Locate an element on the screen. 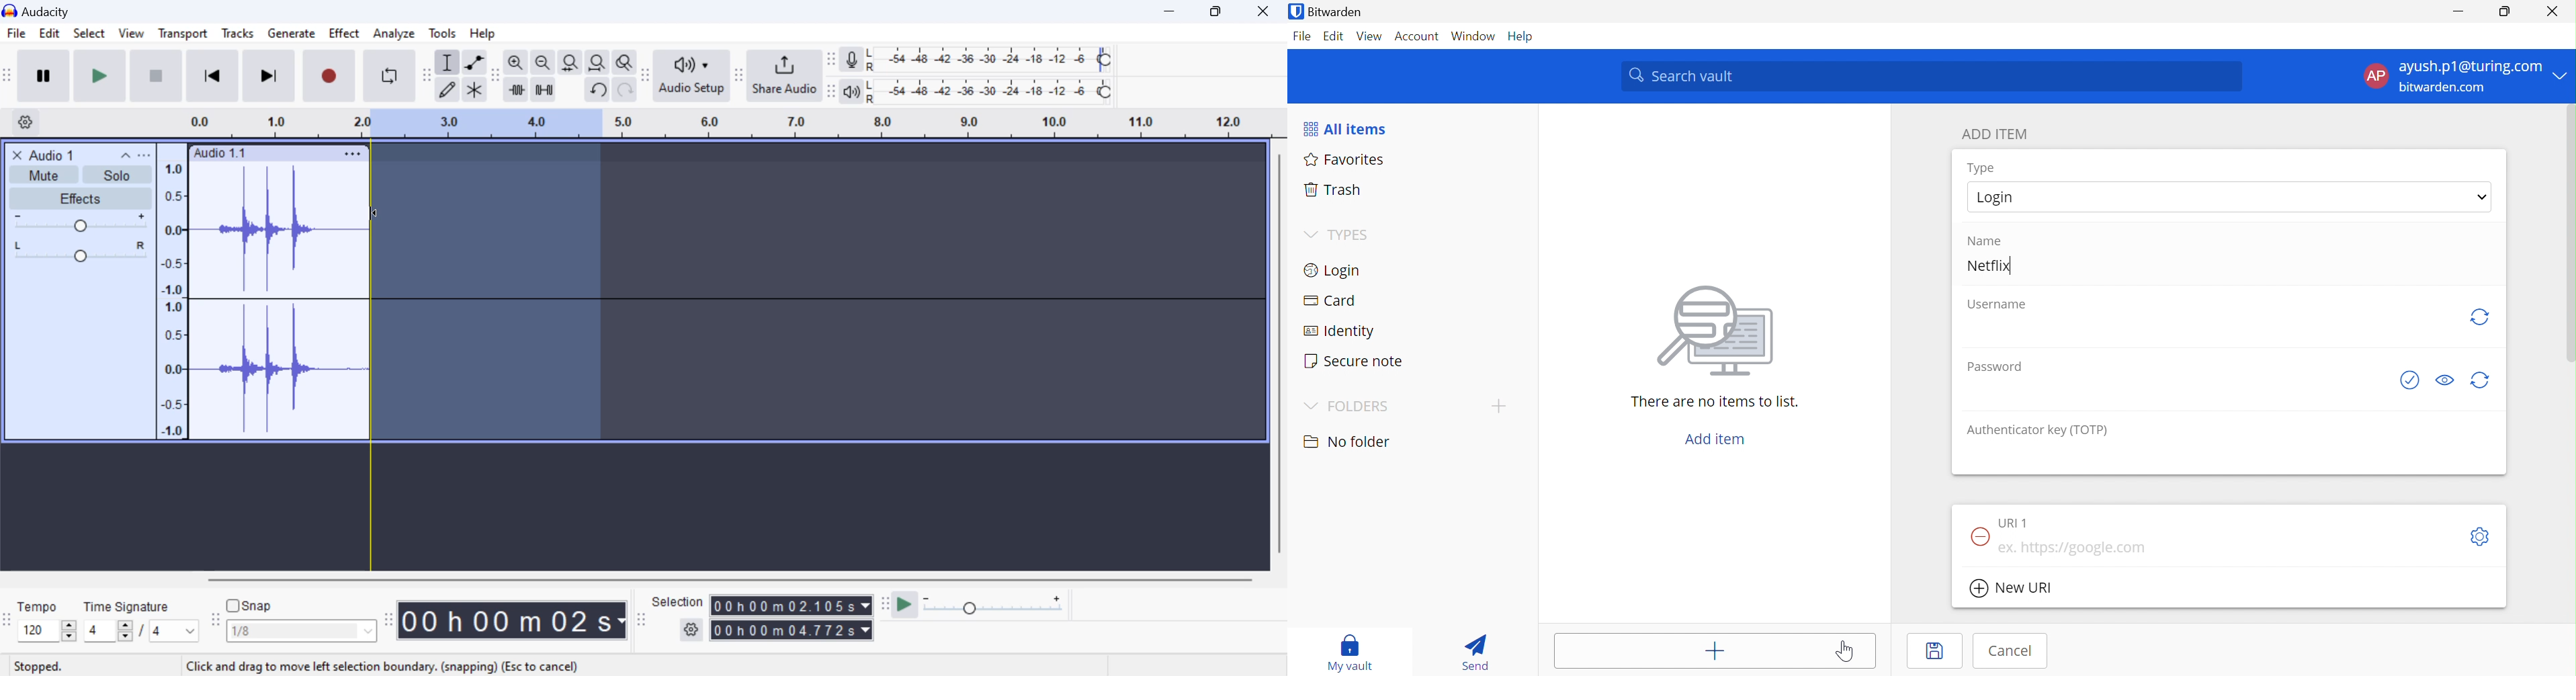 The image size is (2576, 700). Remove is located at coordinates (1979, 538).